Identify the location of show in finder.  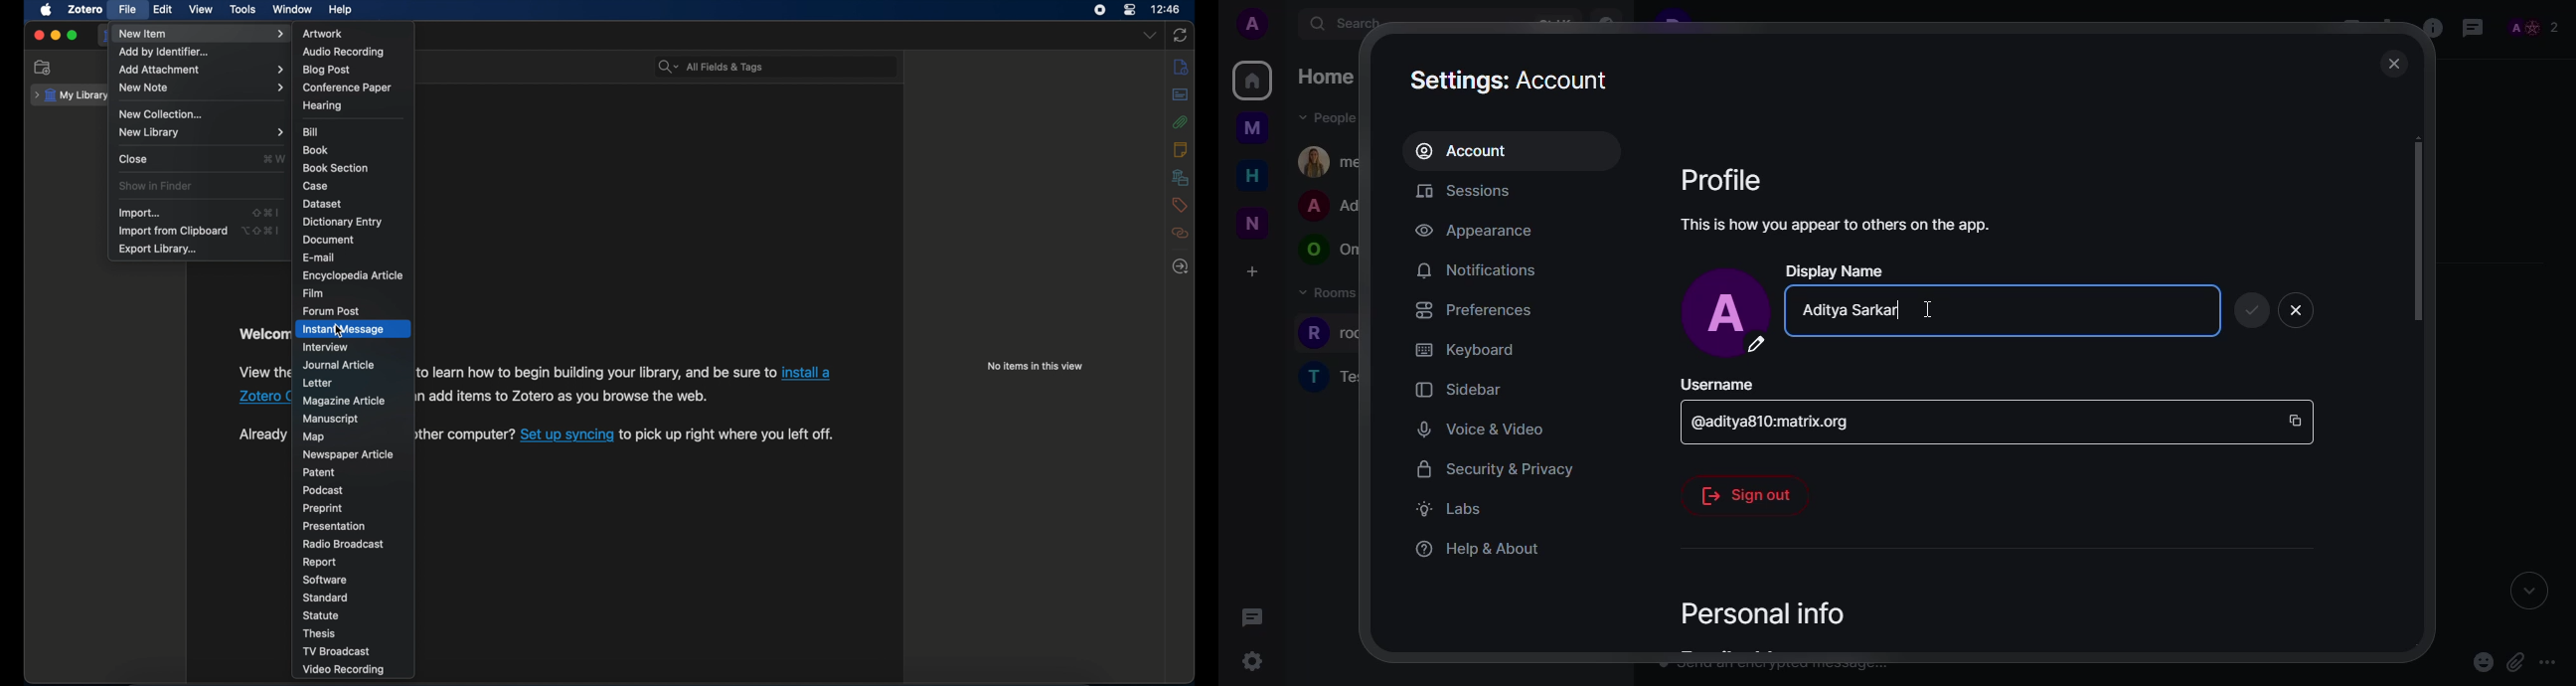
(157, 186).